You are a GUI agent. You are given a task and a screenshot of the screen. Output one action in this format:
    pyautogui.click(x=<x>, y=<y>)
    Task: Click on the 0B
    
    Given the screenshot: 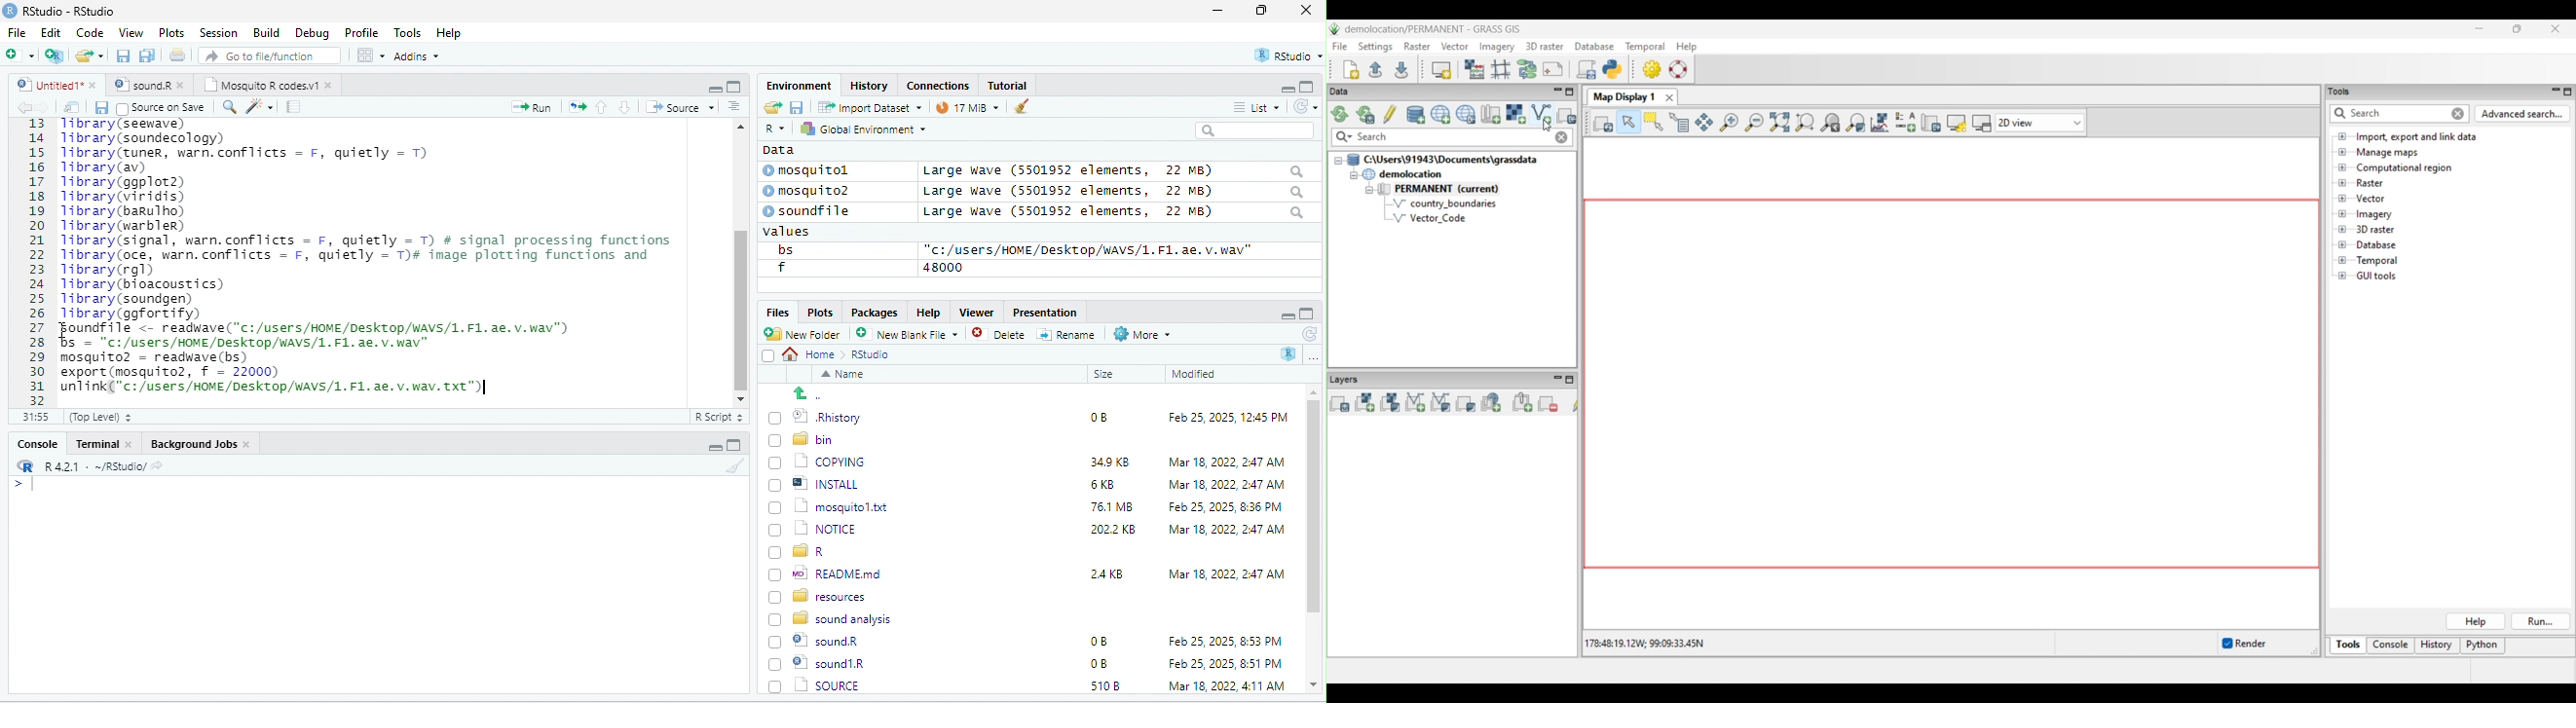 What is the action you would take?
    pyautogui.click(x=1098, y=642)
    